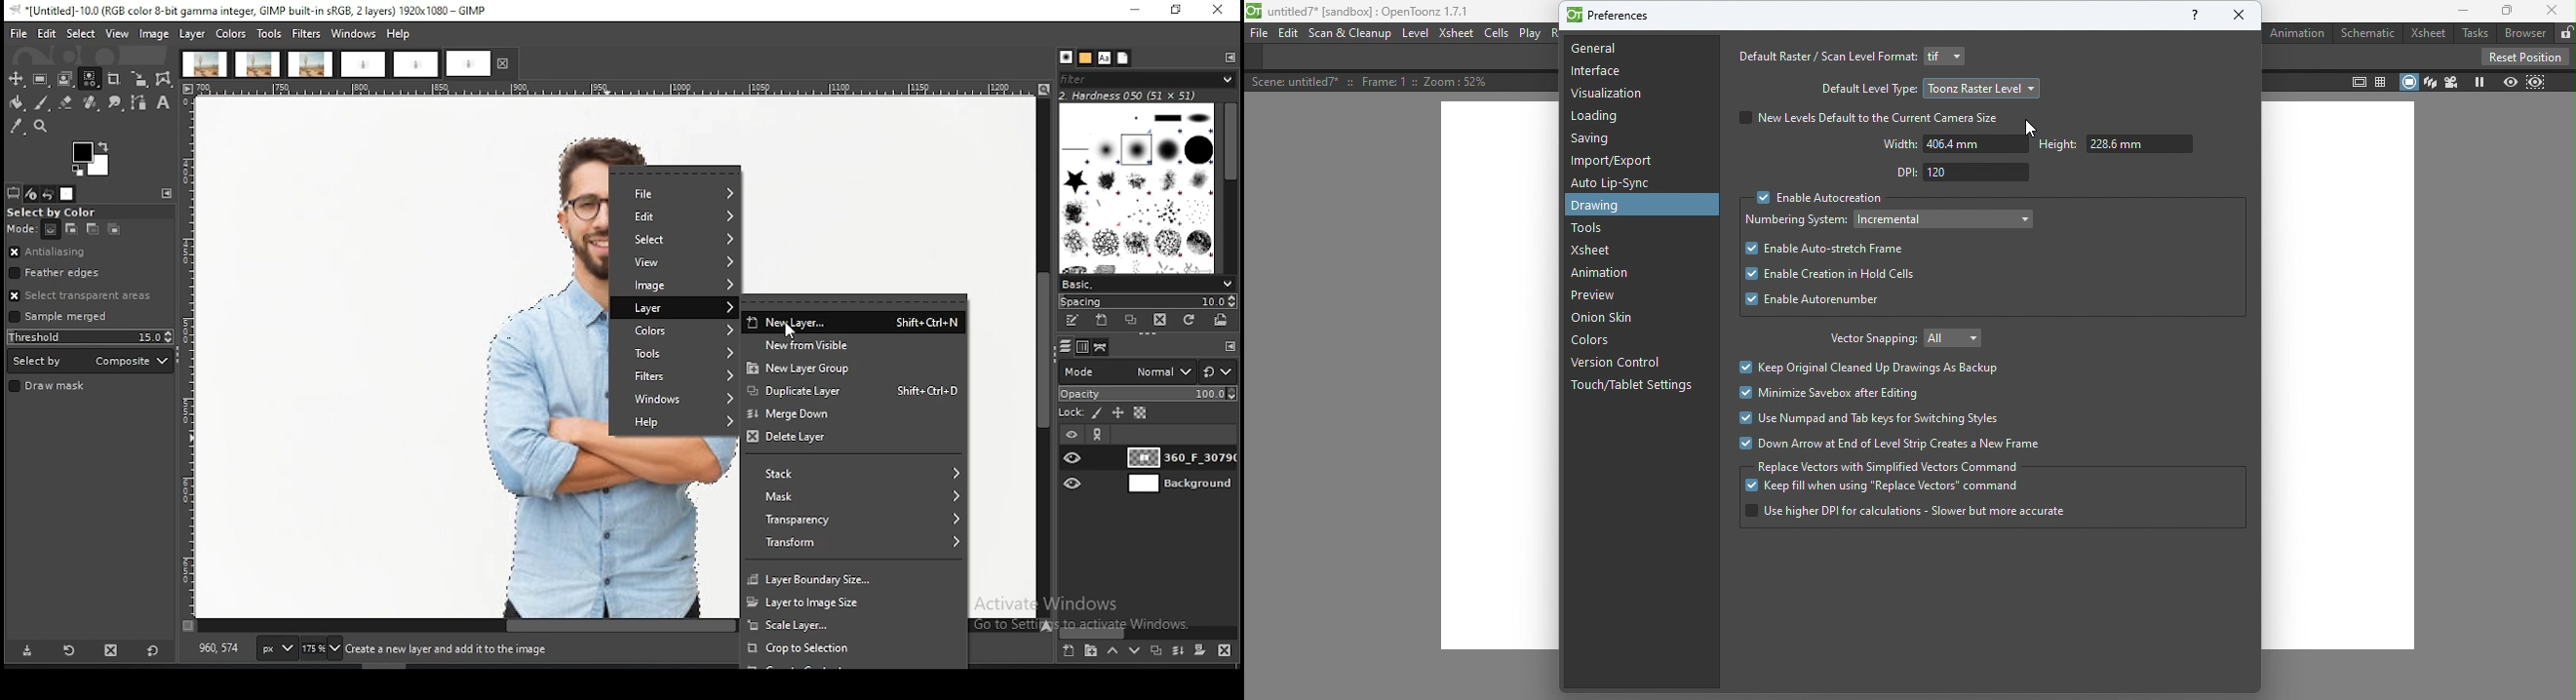 The image size is (2576, 700). What do you see at coordinates (1124, 57) in the screenshot?
I see `document history` at bounding box center [1124, 57].